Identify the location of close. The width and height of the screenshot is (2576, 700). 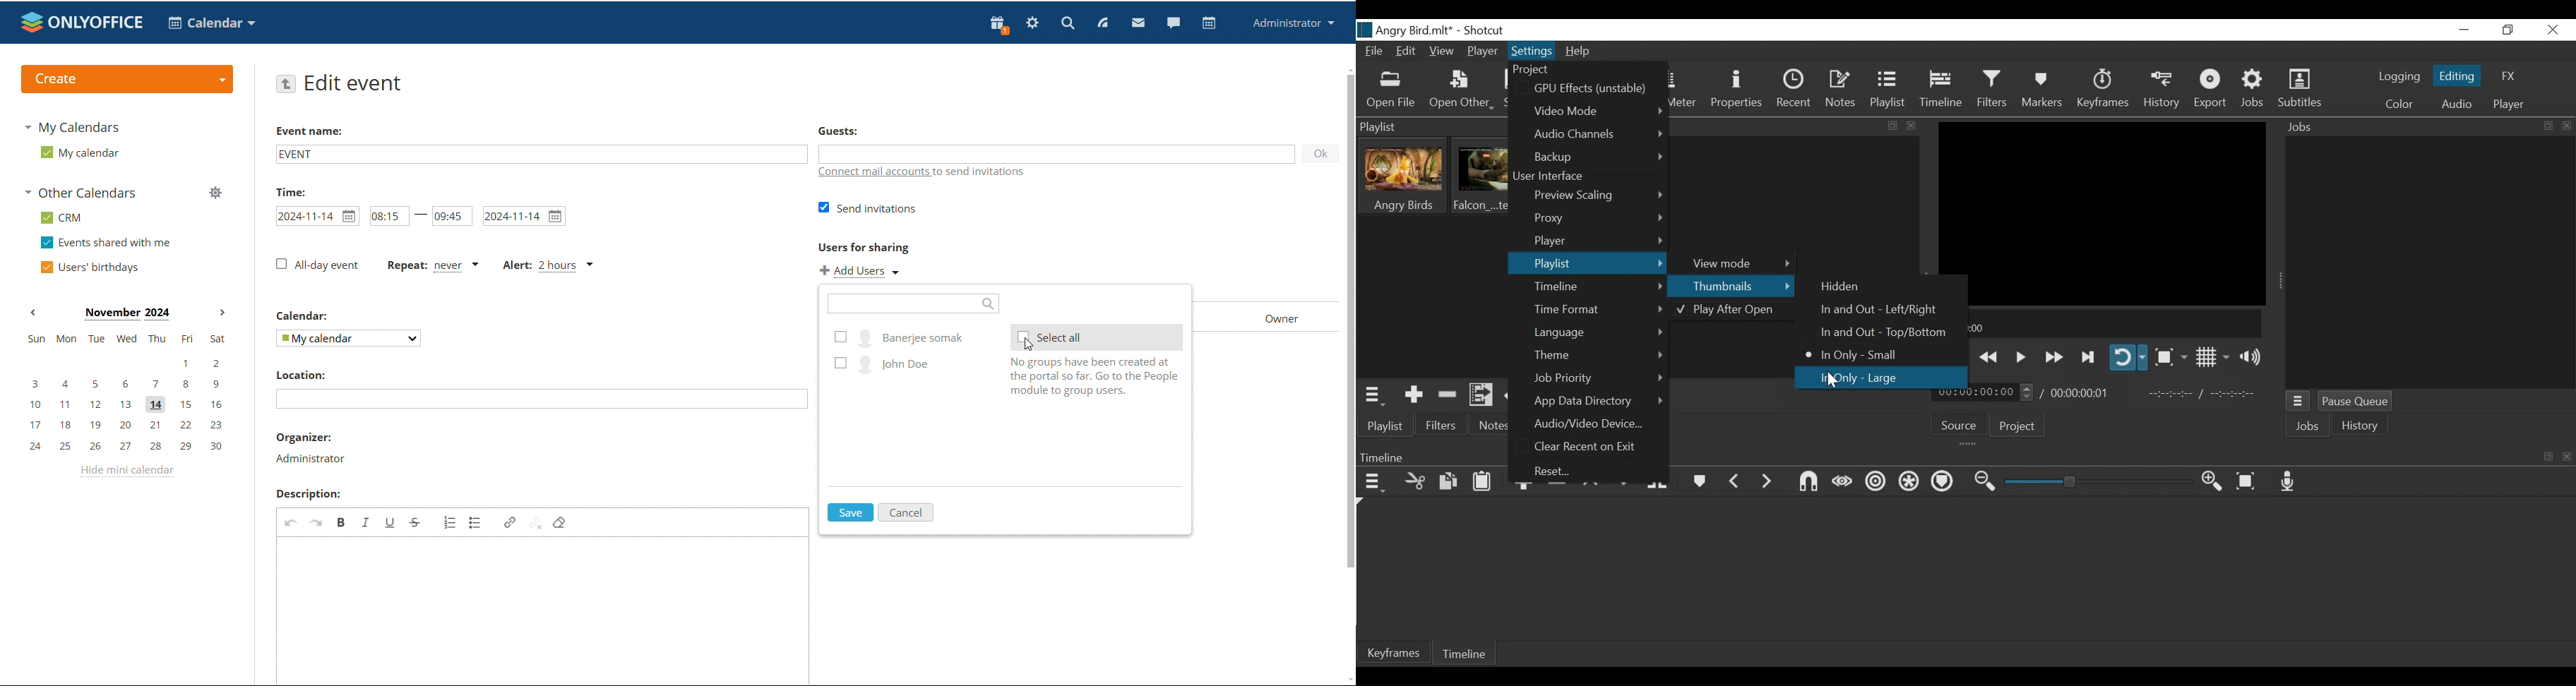
(2567, 454).